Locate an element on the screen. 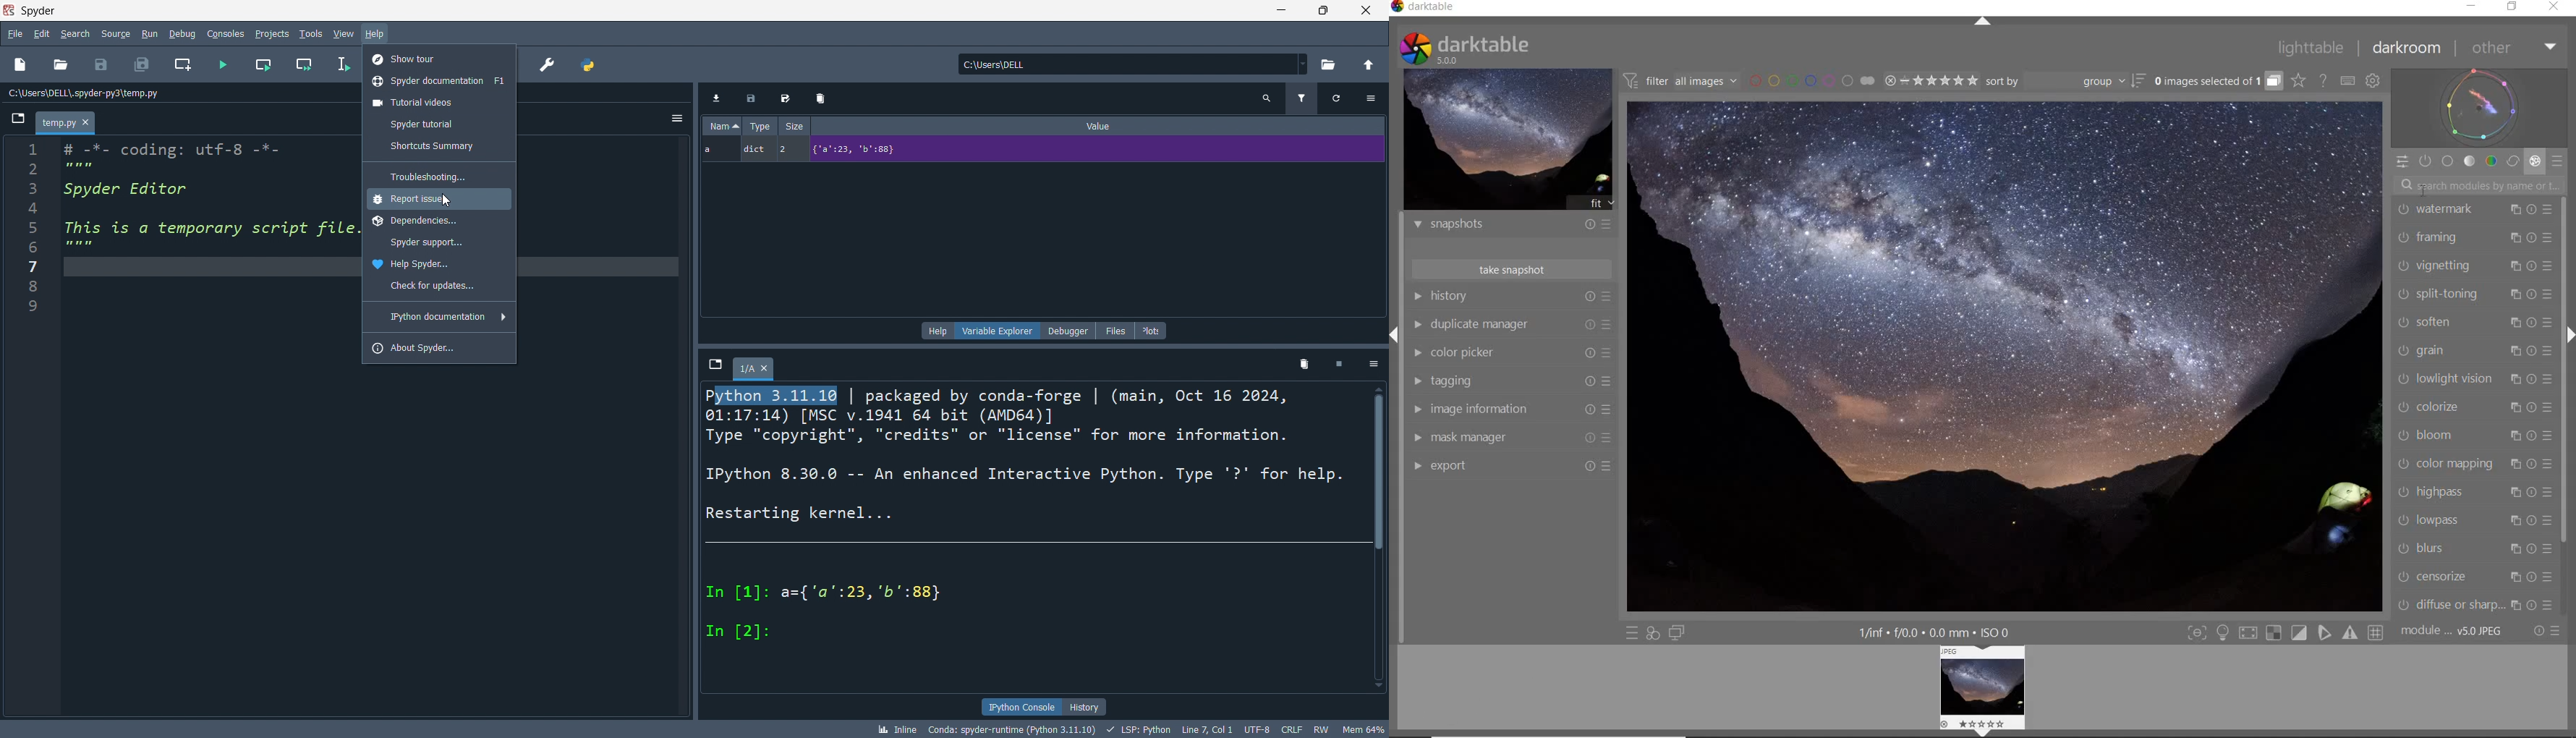 The height and width of the screenshot is (756, 2576). WATERMARK is located at coordinates (2437, 208).